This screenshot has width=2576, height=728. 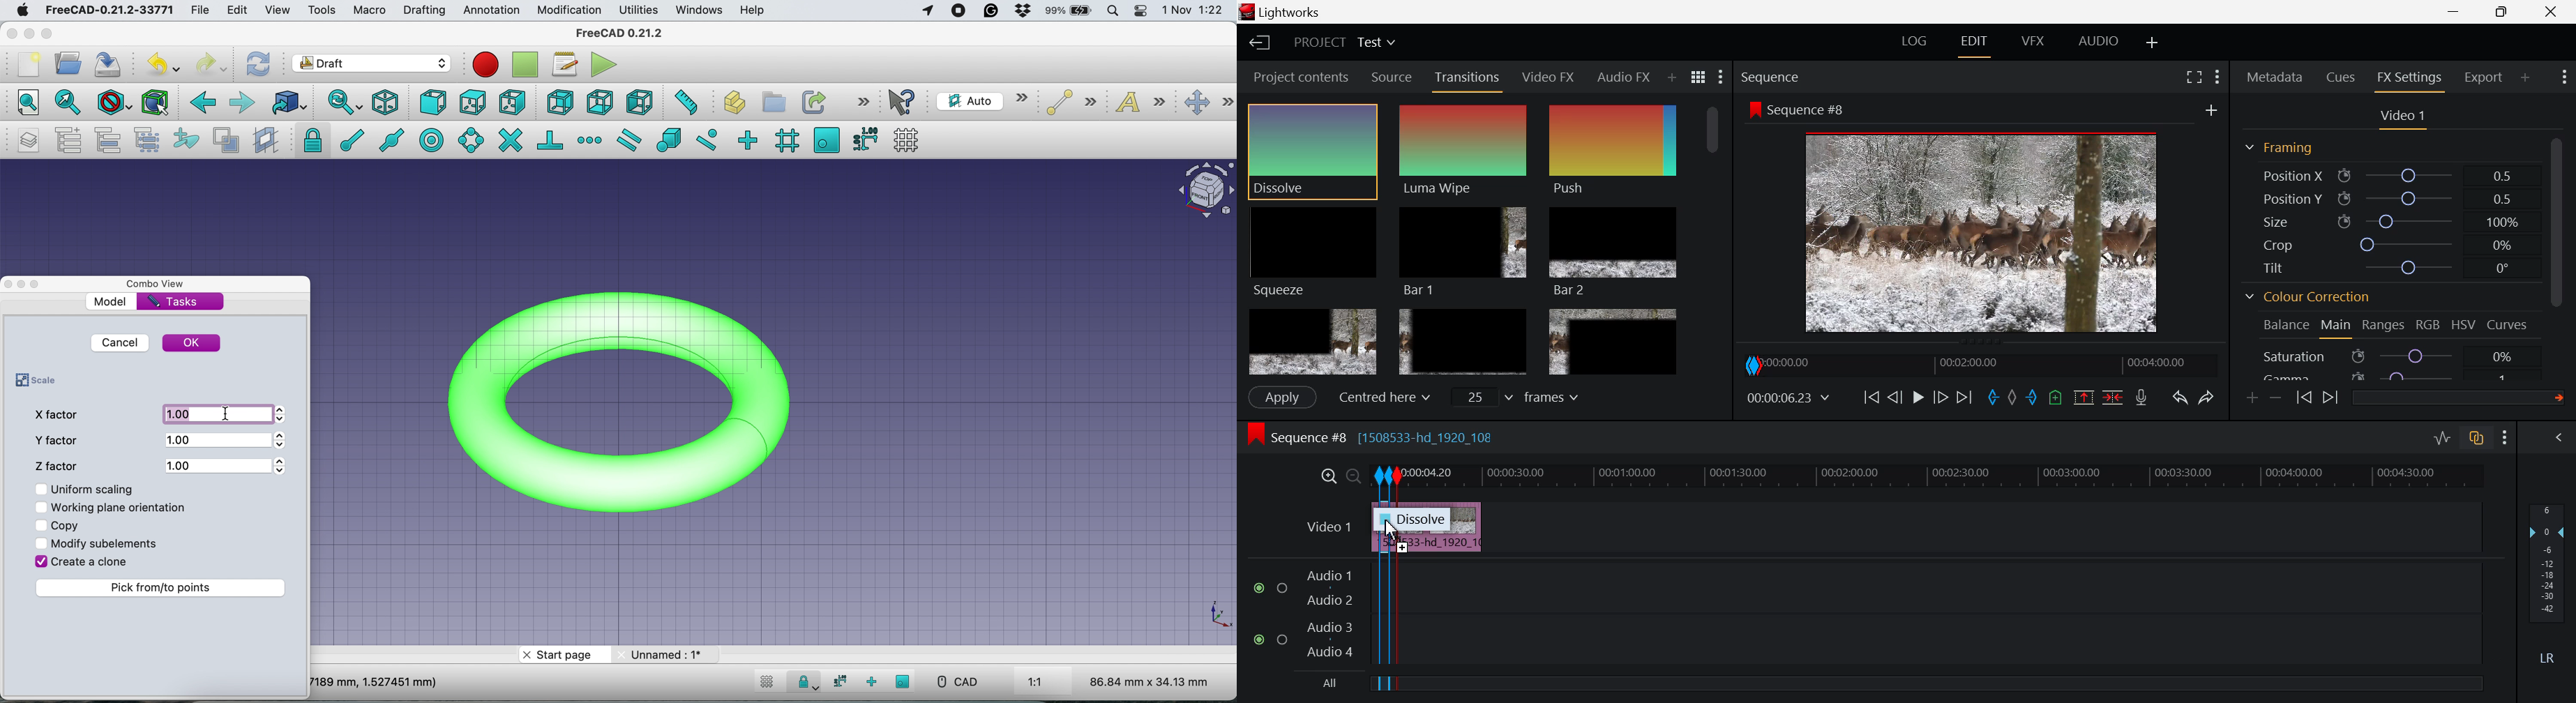 I want to click on battery, so click(x=1069, y=12).